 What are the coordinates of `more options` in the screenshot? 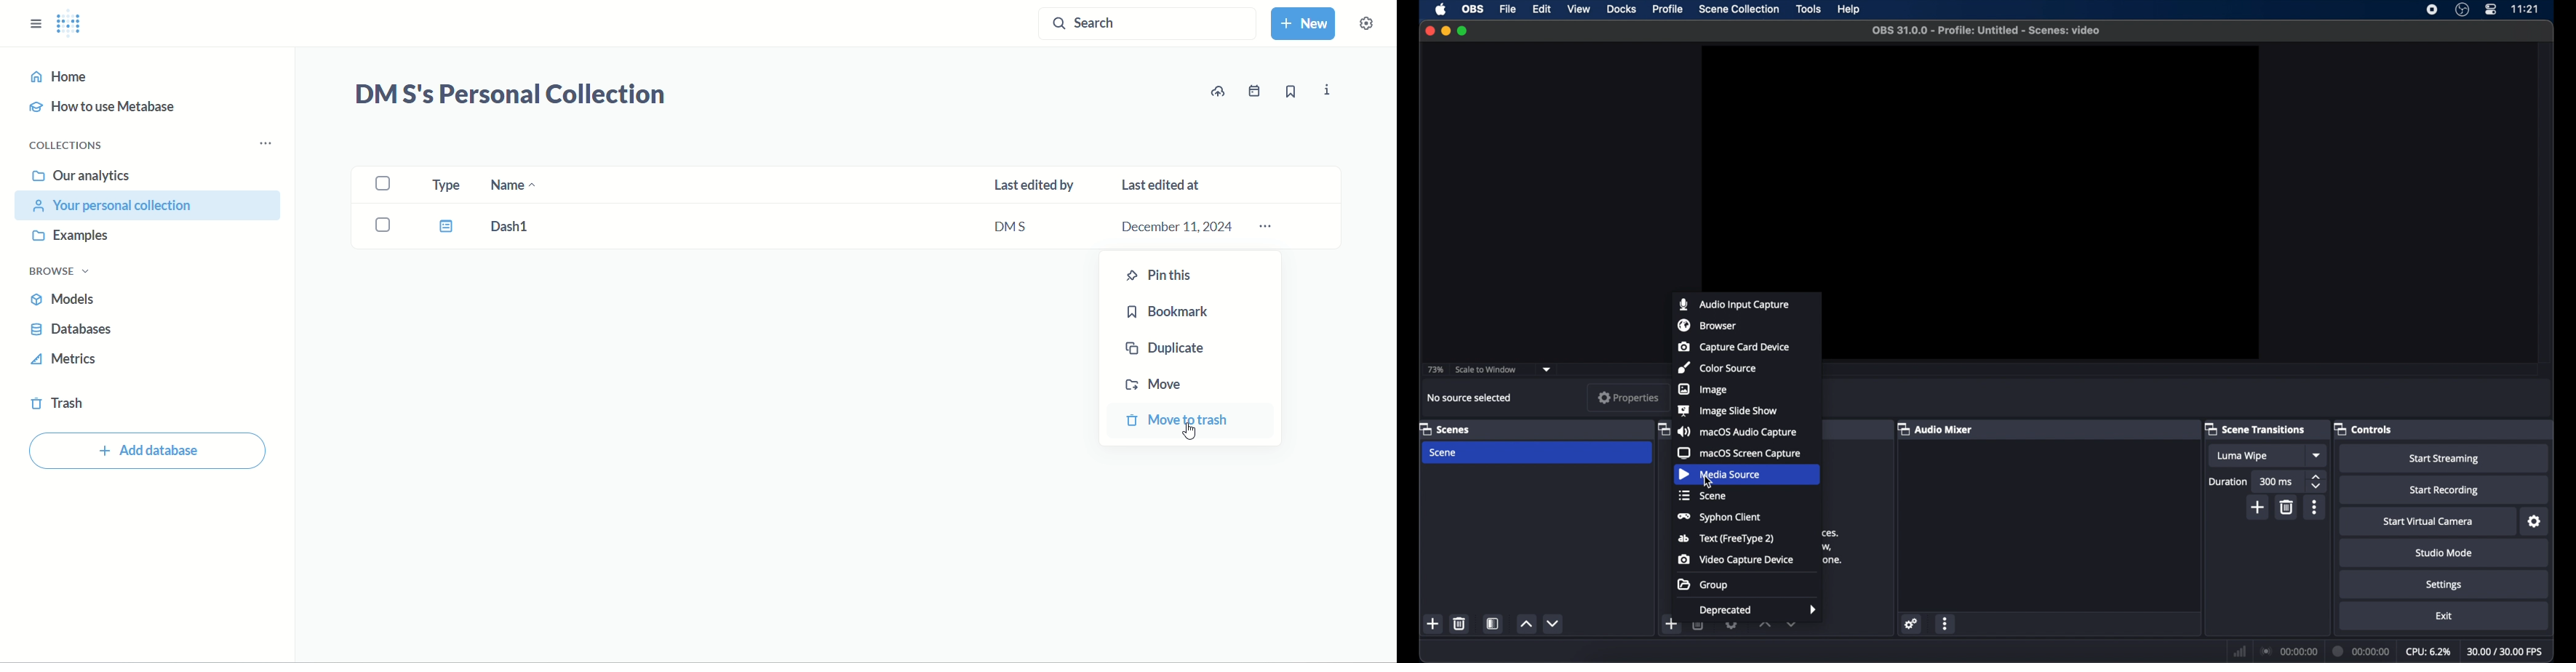 It's located at (2315, 507).